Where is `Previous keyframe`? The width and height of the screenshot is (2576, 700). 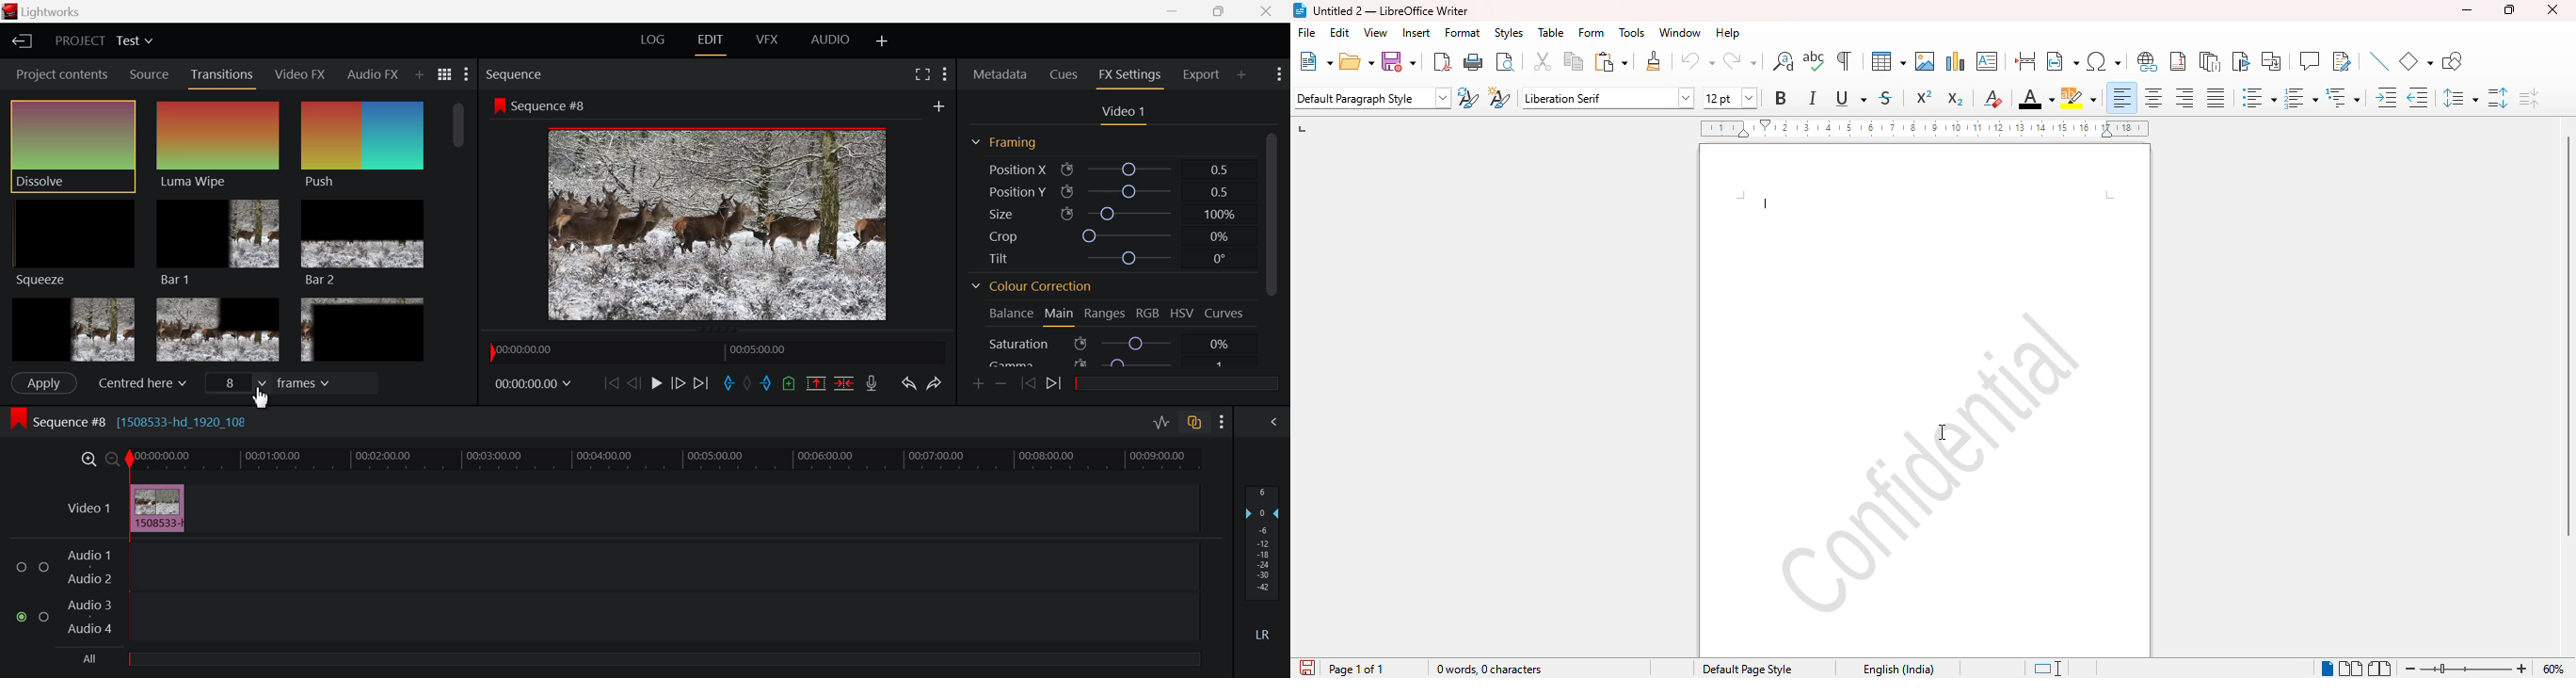 Previous keyframe is located at coordinates (1031, 384).